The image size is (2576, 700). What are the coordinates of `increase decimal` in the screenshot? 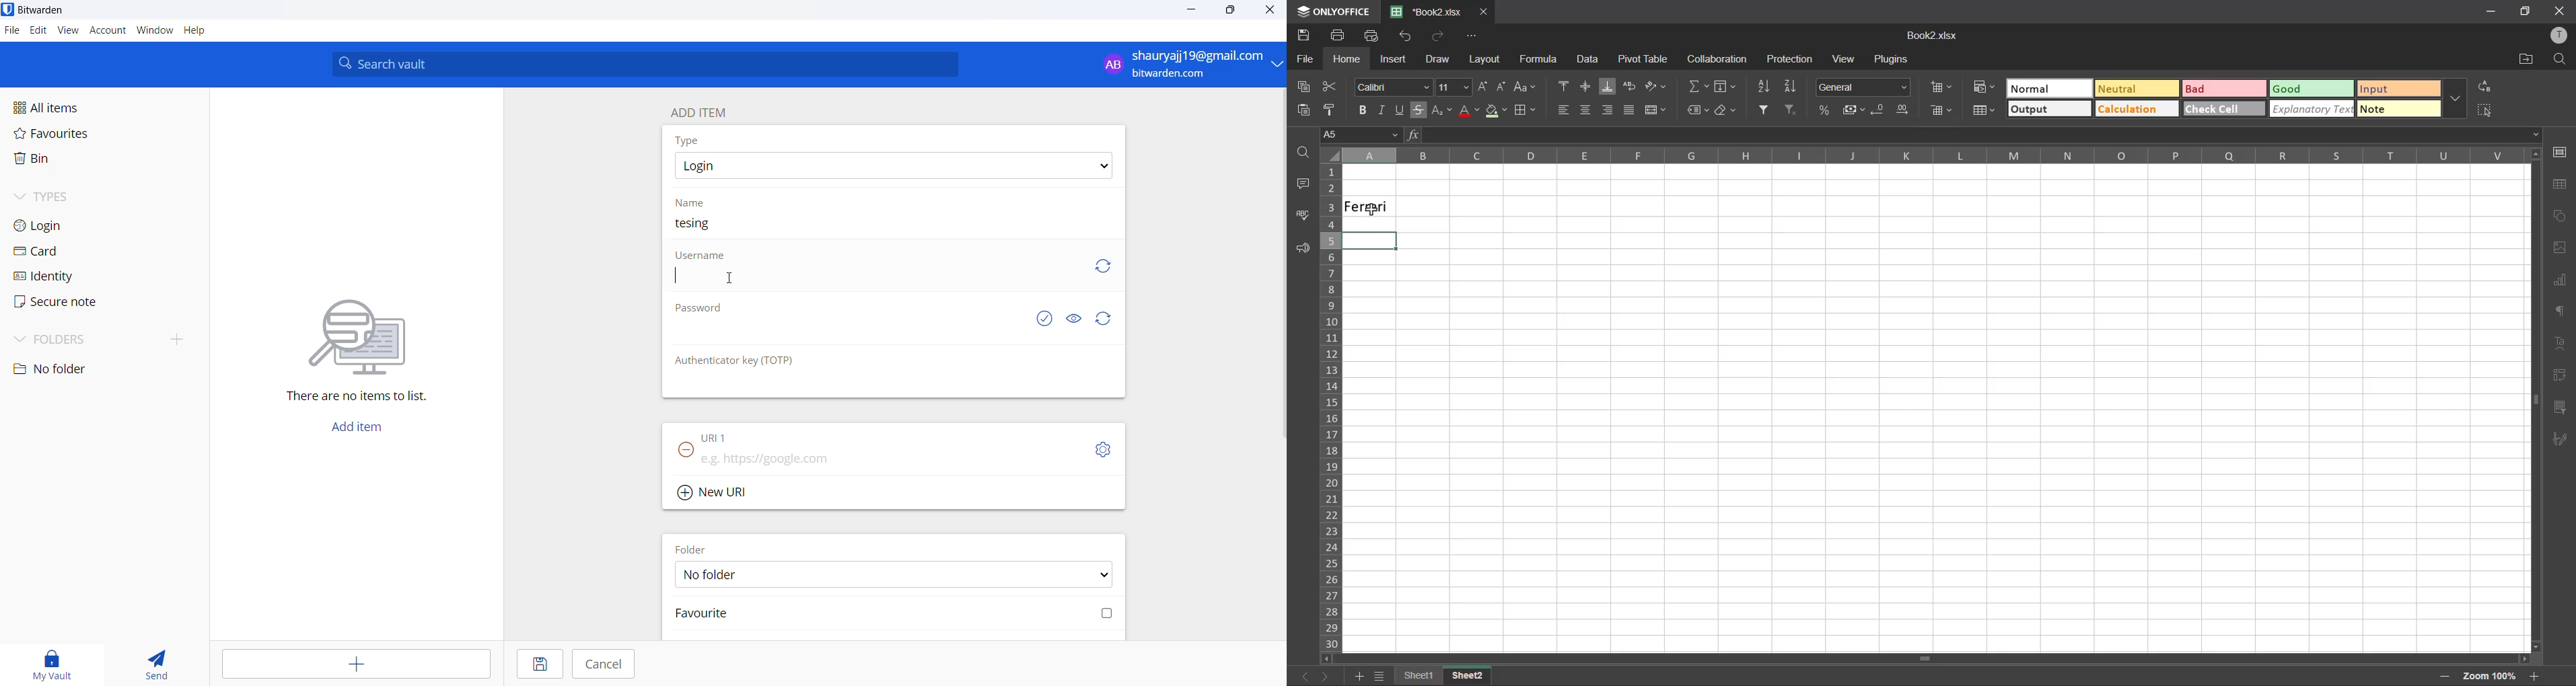 It's located at (1907, 111).